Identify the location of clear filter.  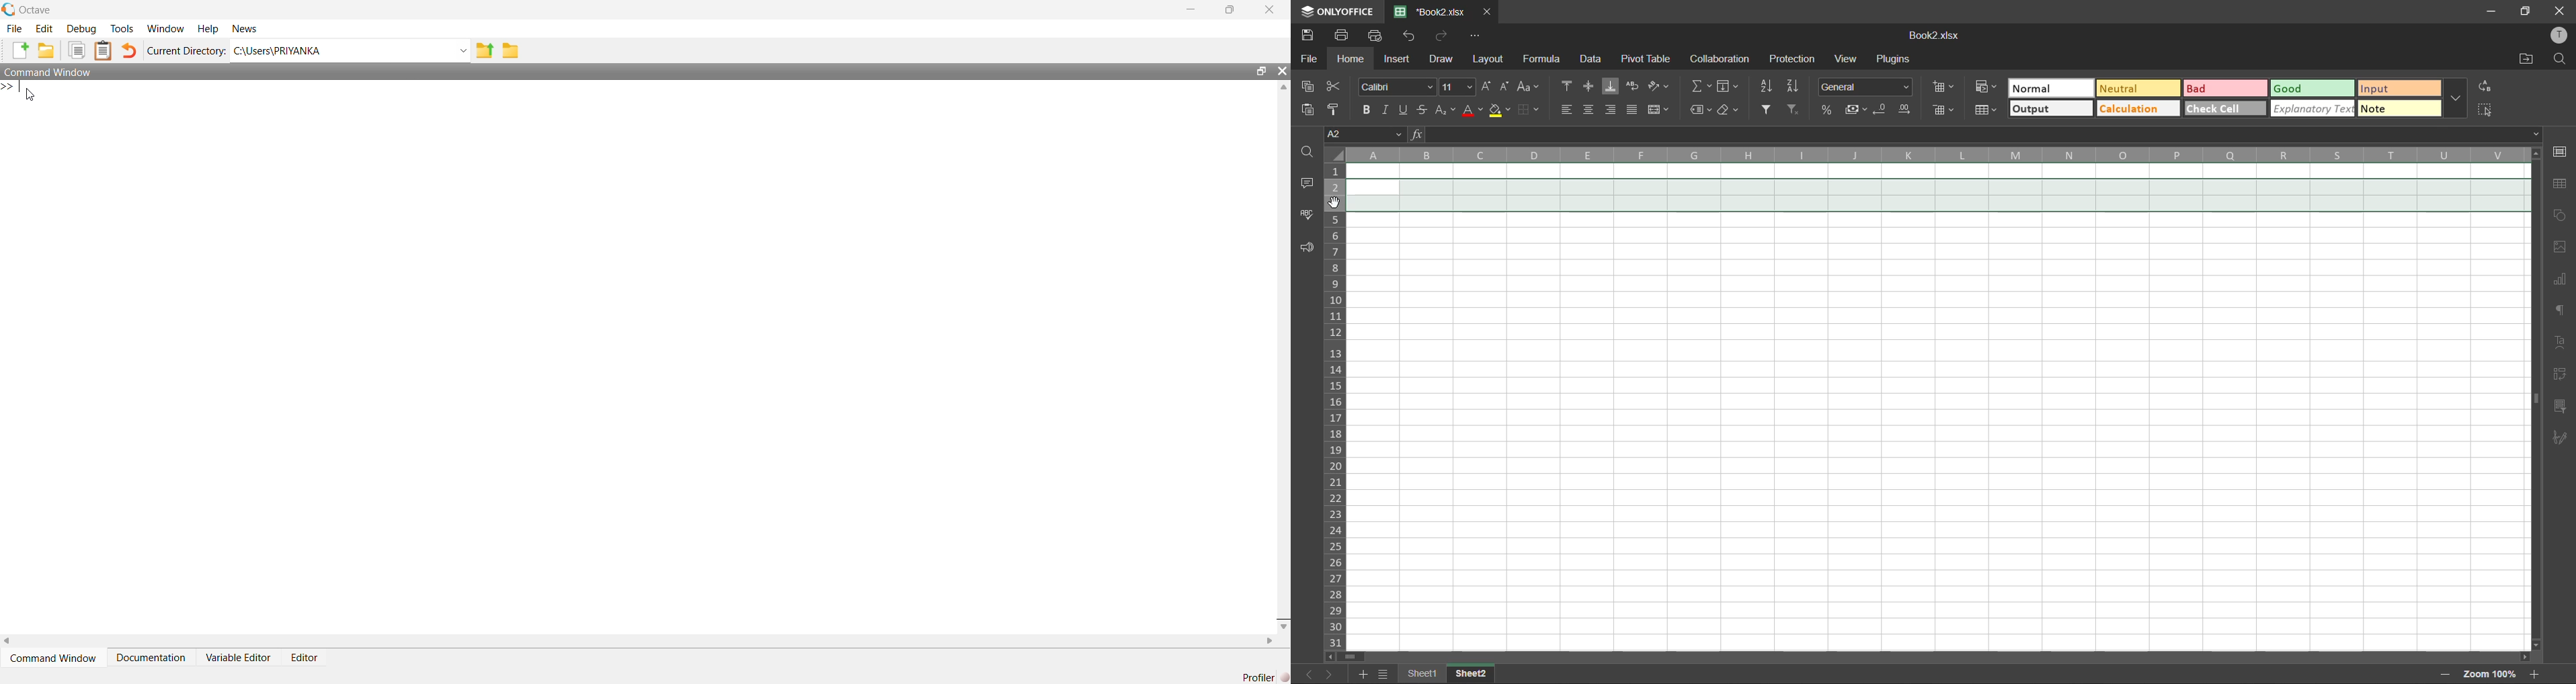
(1794, 110).